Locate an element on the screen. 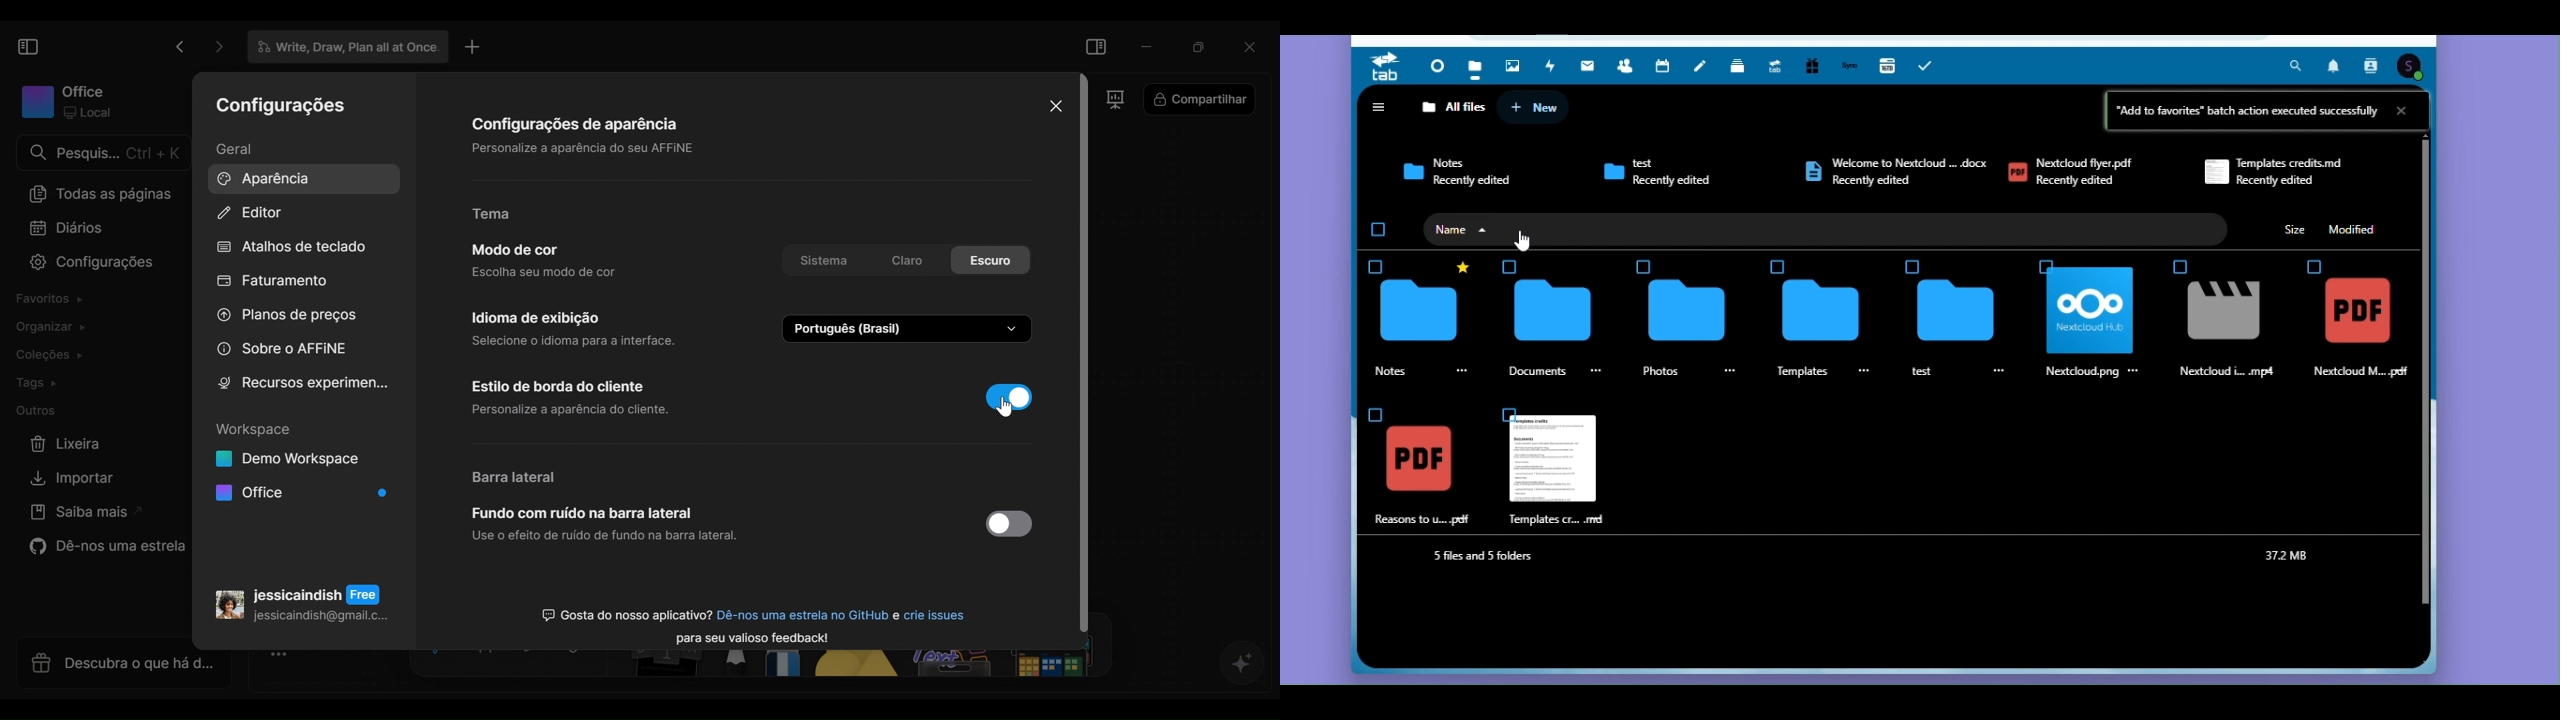 The width and height of the screenshot is (2576, 728). Templates cr... .md is located at coordinates (1566, 519).